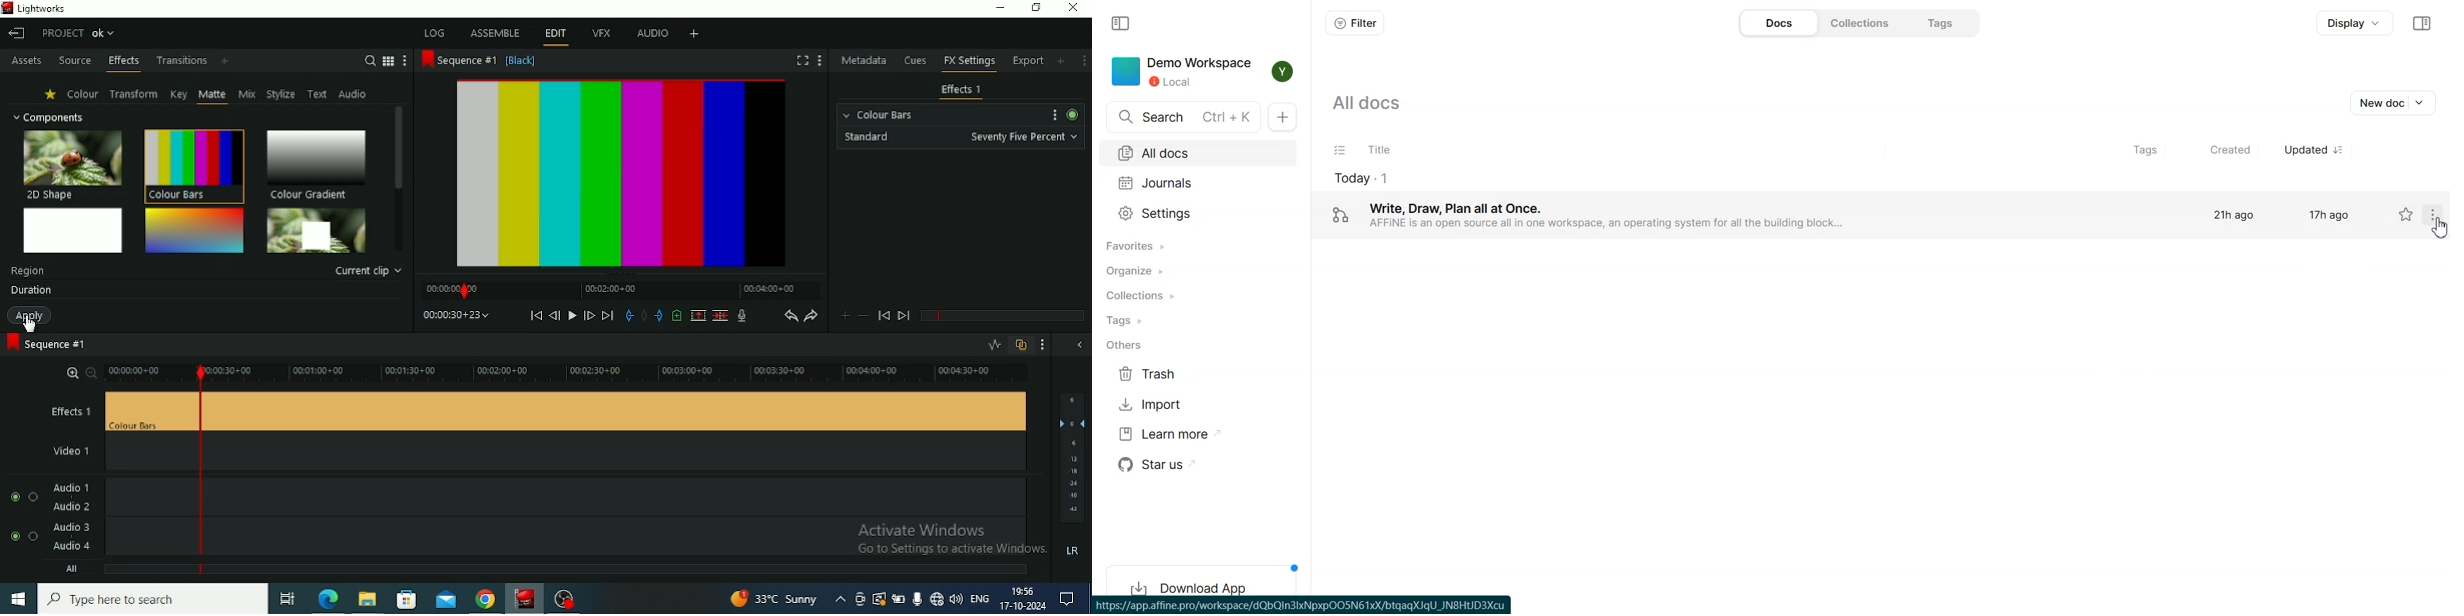 This screenshot has width=2464, height=616. Describe the element at coordinates (1052, 115) in the screenshot. I see `Show settings menu` at that location.